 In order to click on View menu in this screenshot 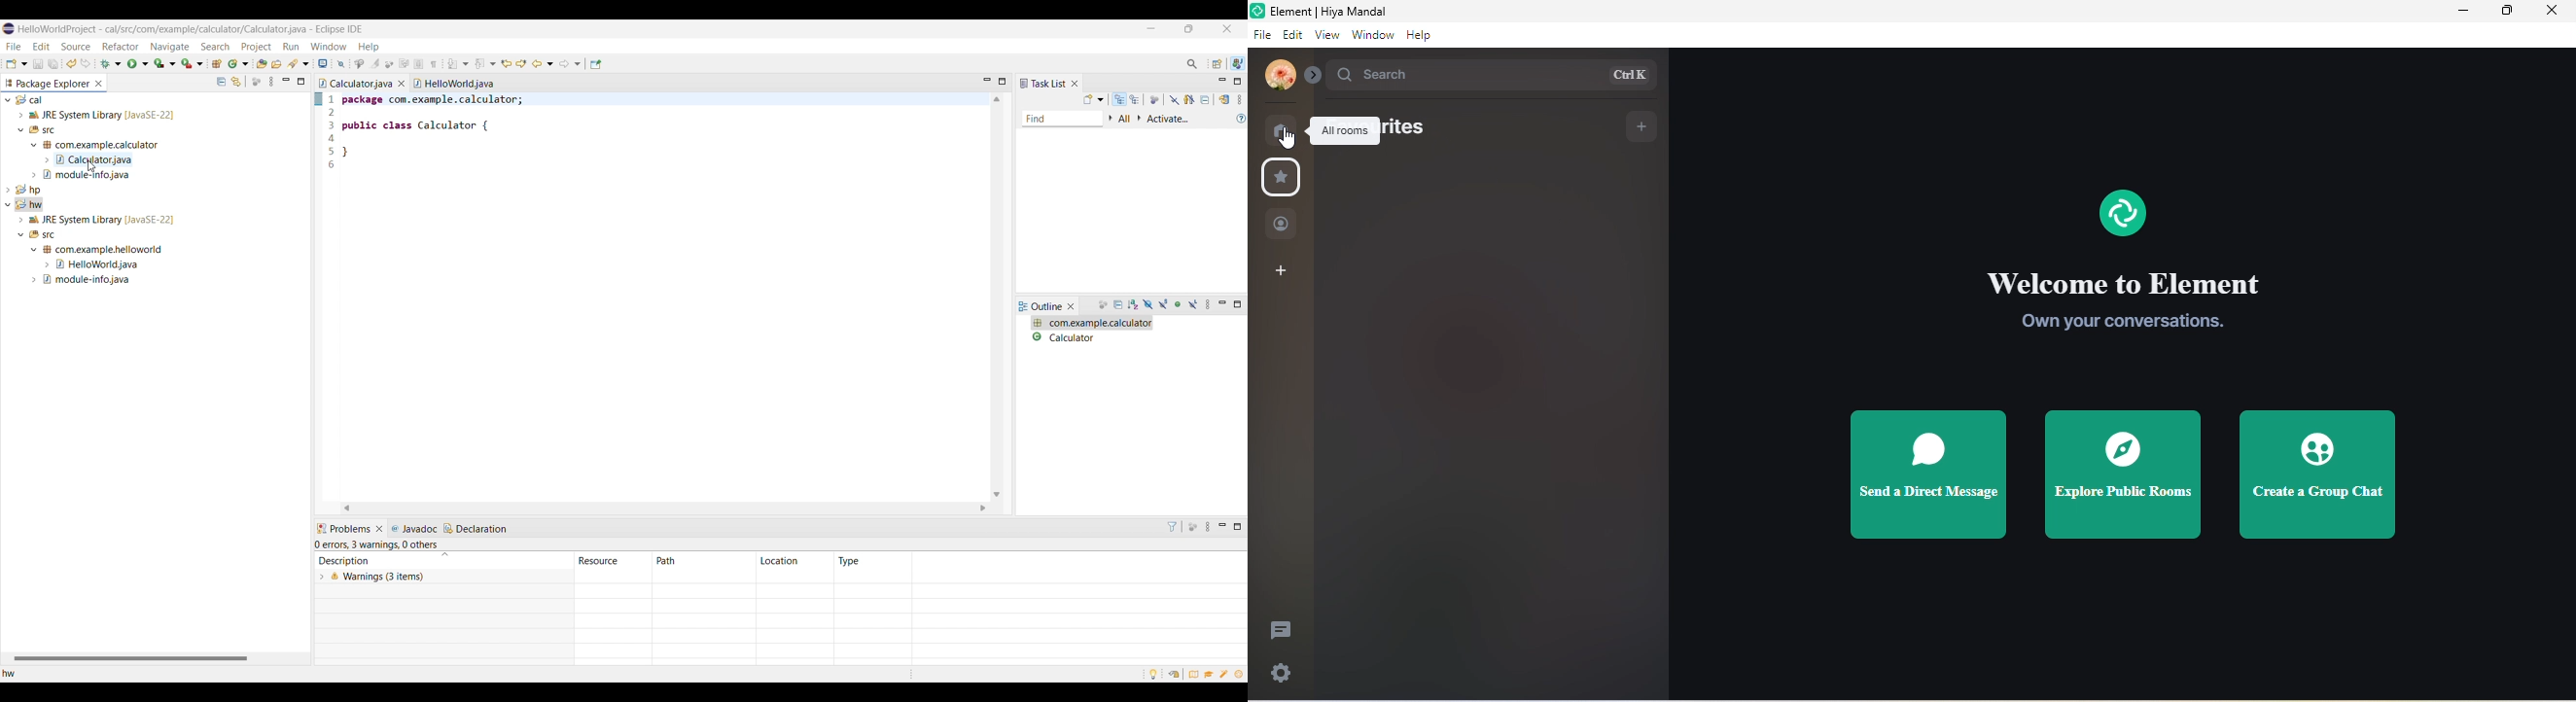, I will do `click(1210, 527)`.